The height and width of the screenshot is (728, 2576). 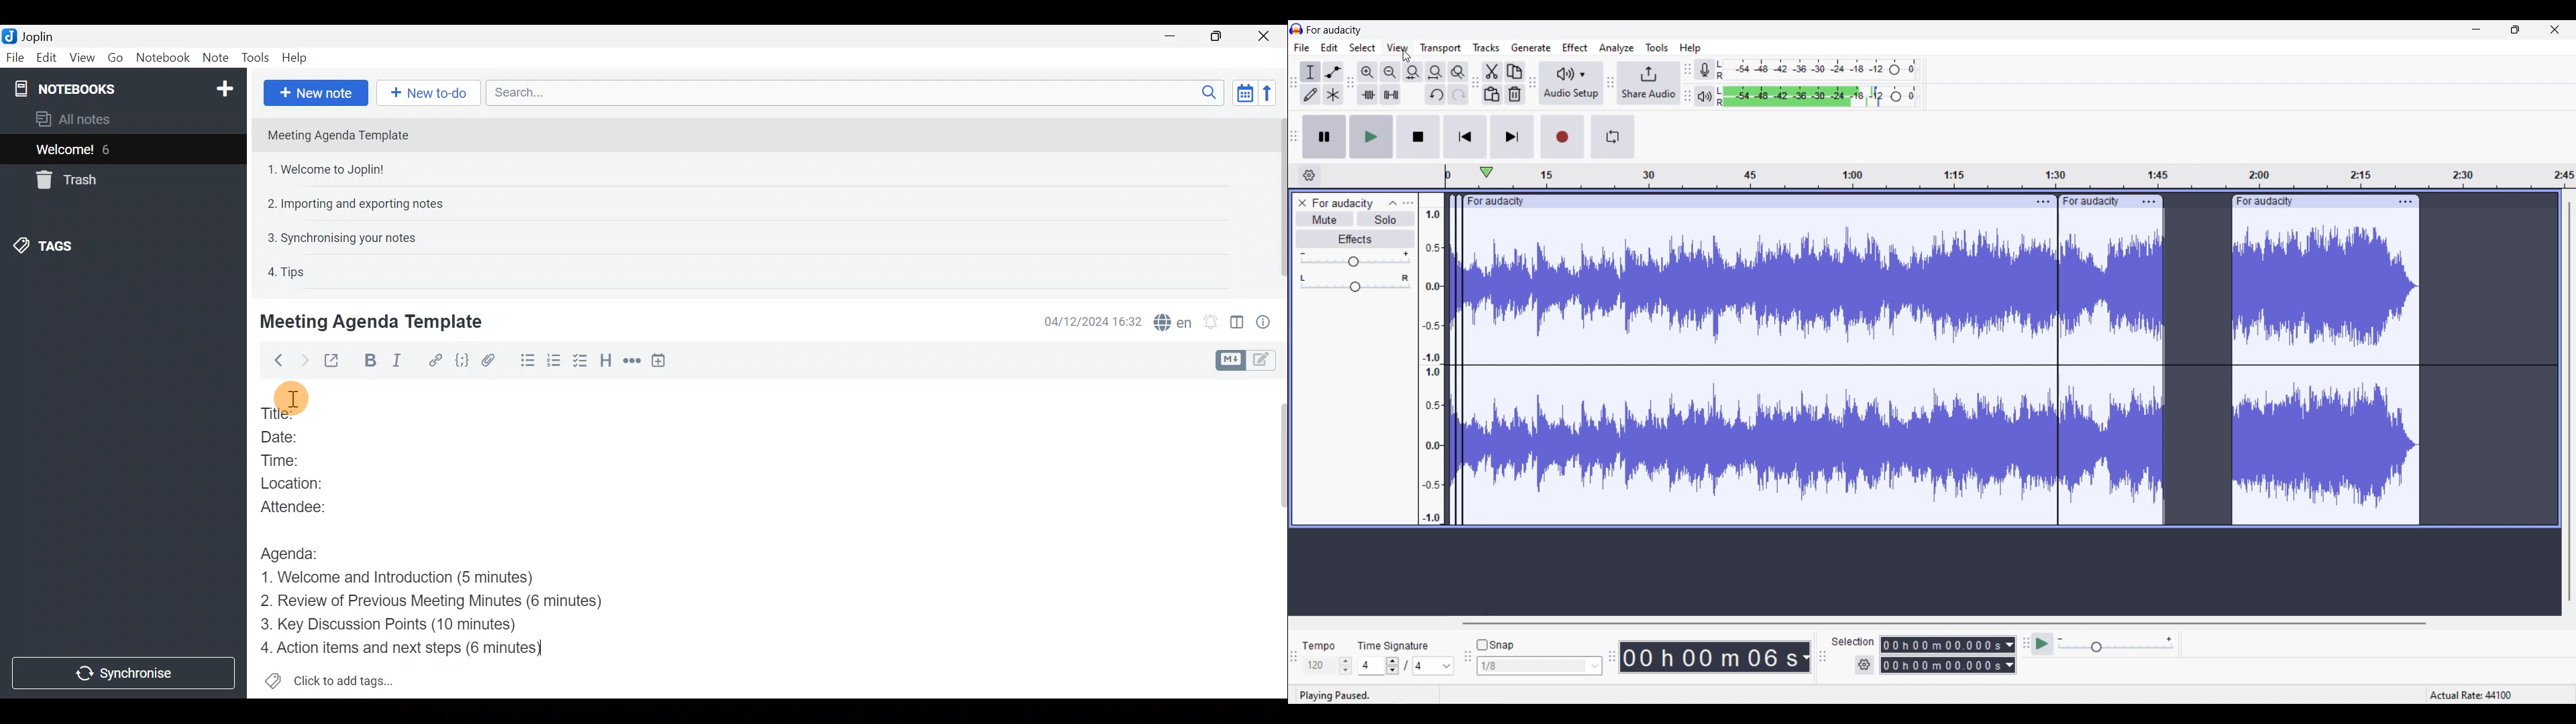 I want to click on Copy, so click(x=1515, y=72).